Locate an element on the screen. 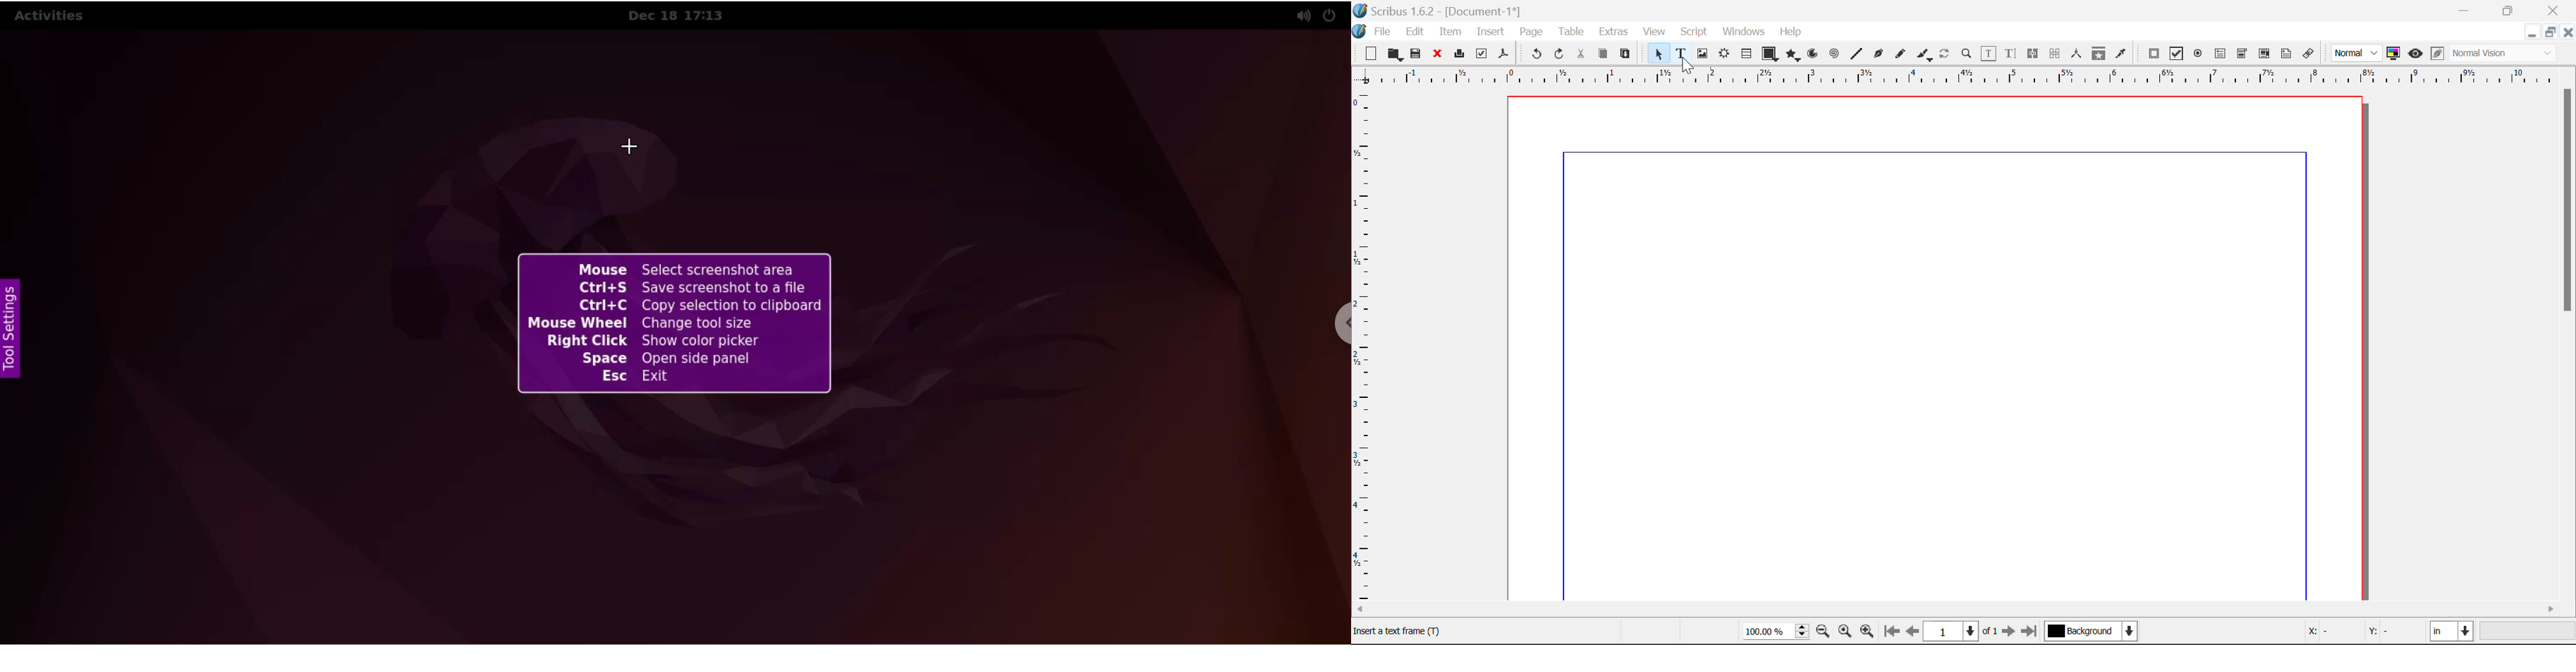 The image size is (2576, 672). New is located at coordinates (1370, 54).